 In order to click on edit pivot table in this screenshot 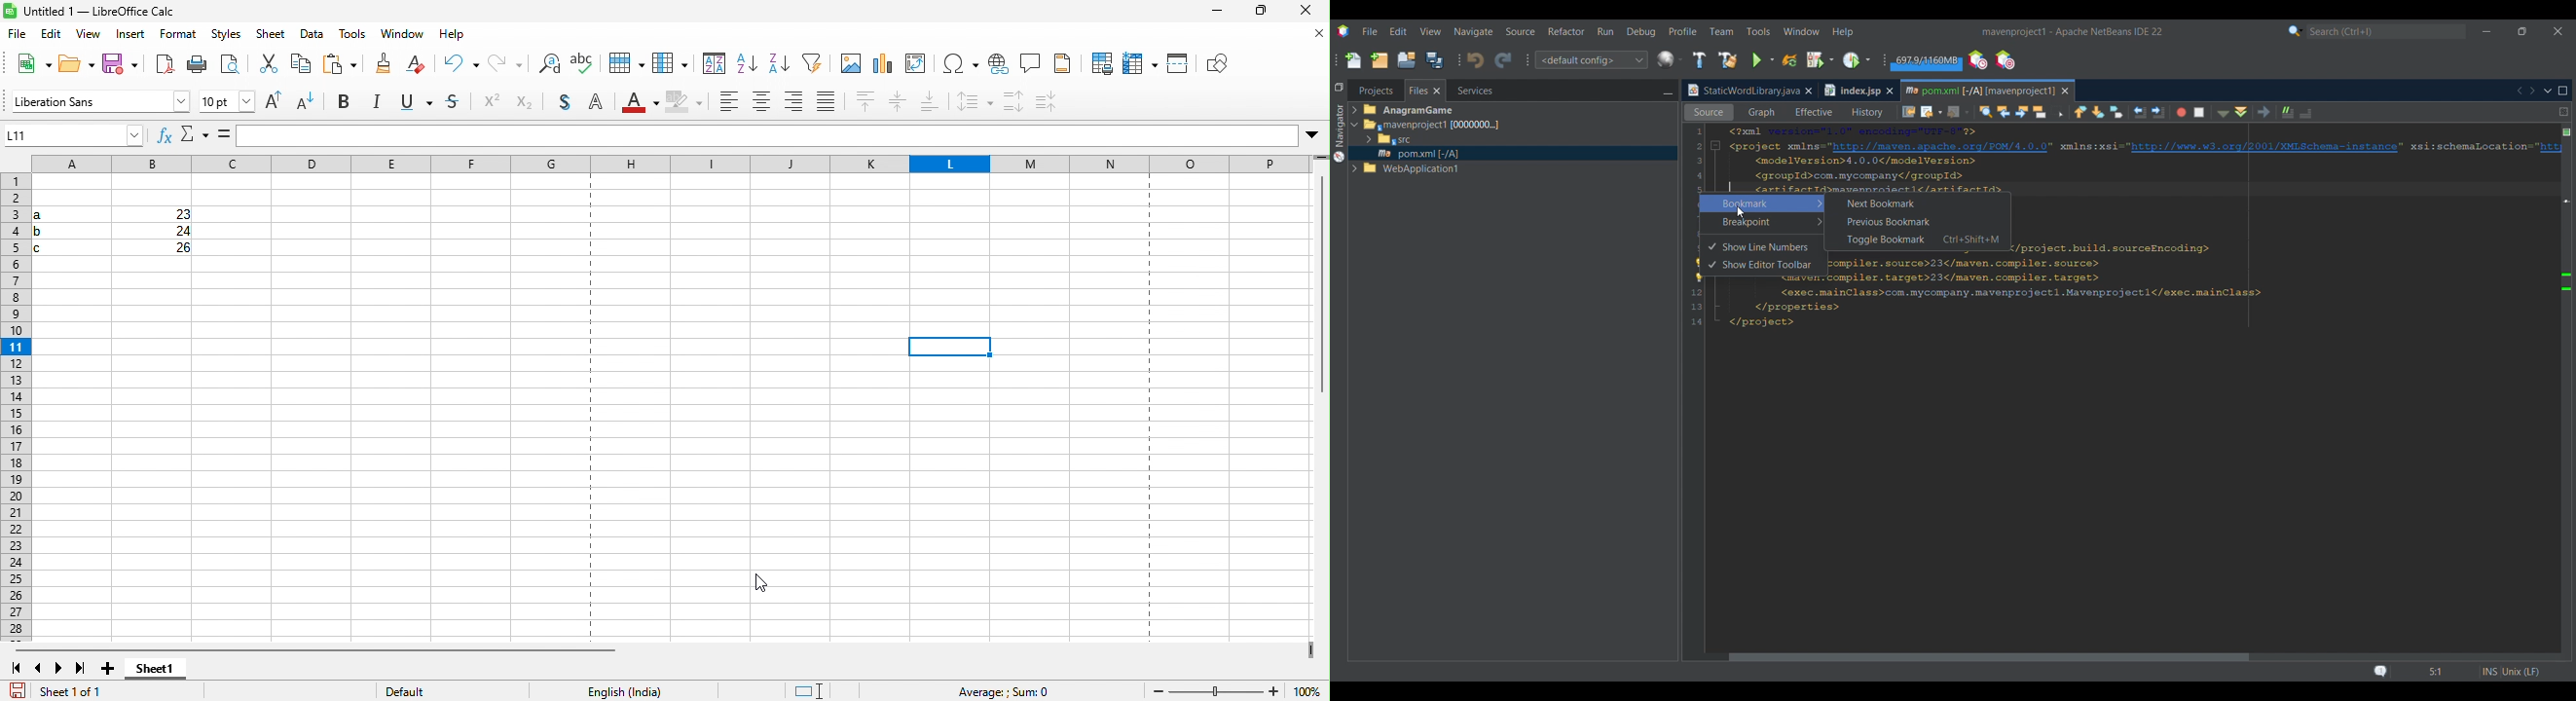, I will do `click(921, 64)`.